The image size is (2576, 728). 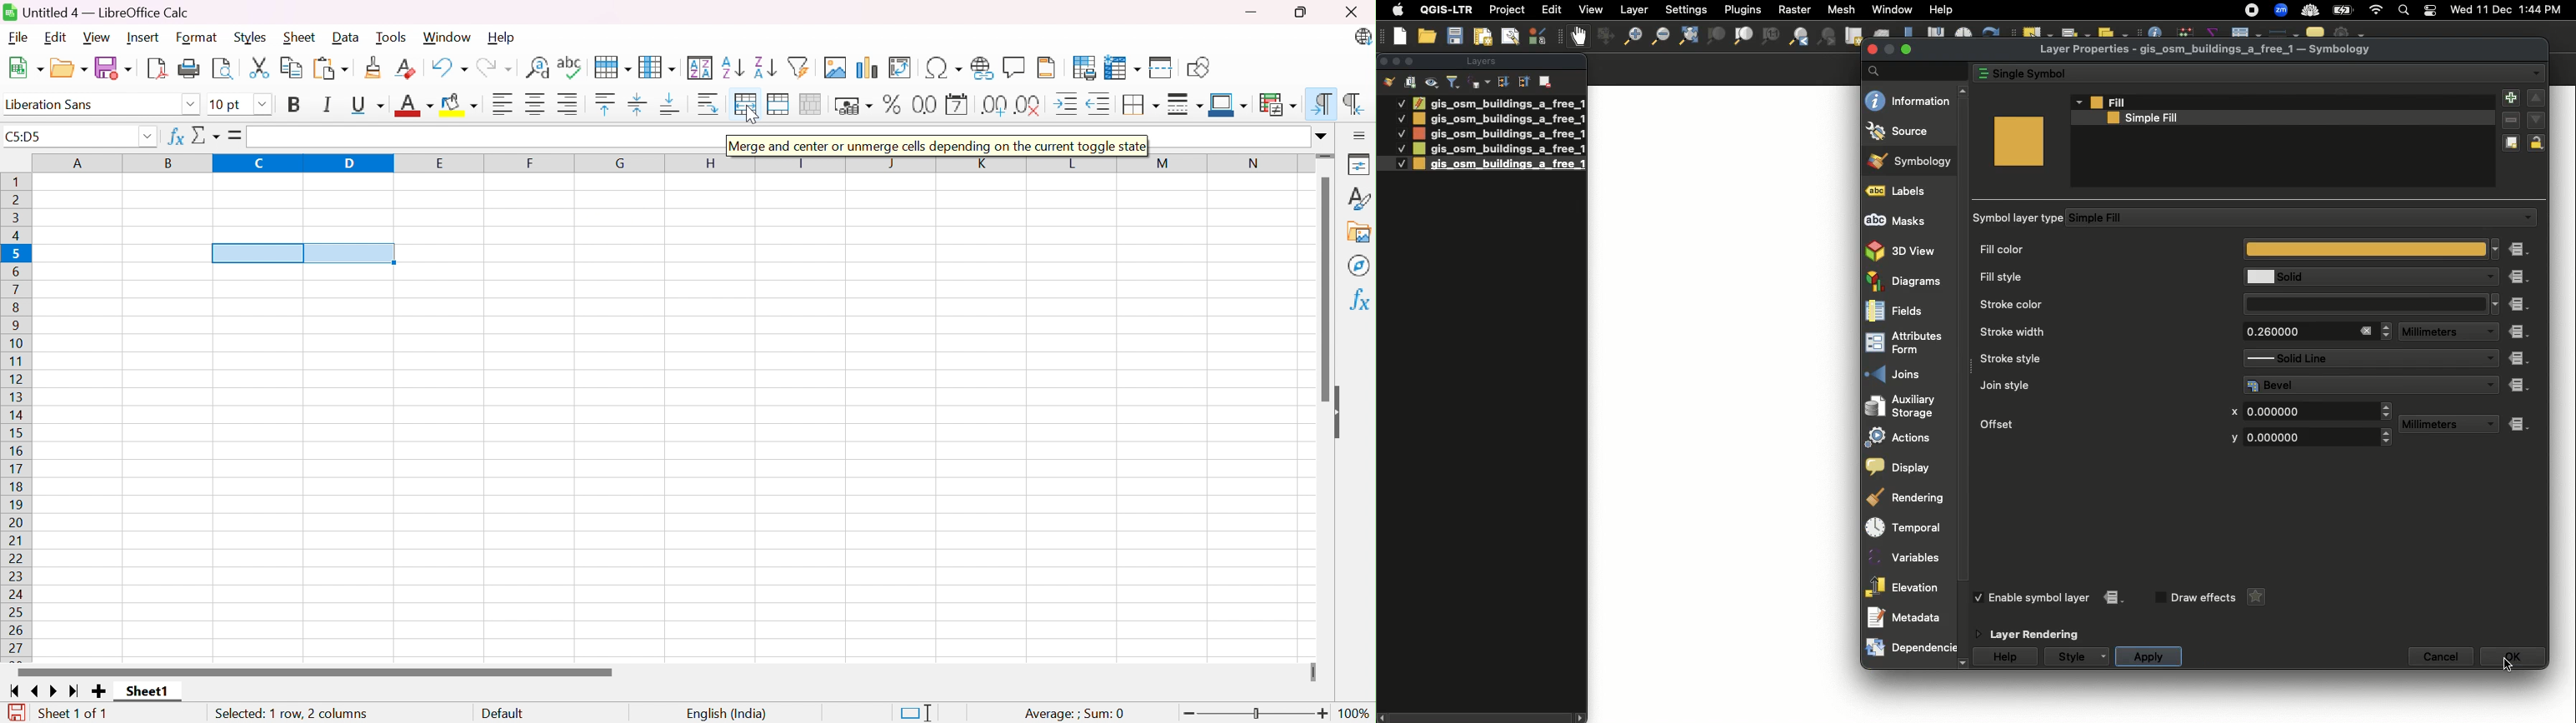 What do you see at coordinates (611, 67) in the screenshot?
I see `Row` at bounding box center [611, 67].